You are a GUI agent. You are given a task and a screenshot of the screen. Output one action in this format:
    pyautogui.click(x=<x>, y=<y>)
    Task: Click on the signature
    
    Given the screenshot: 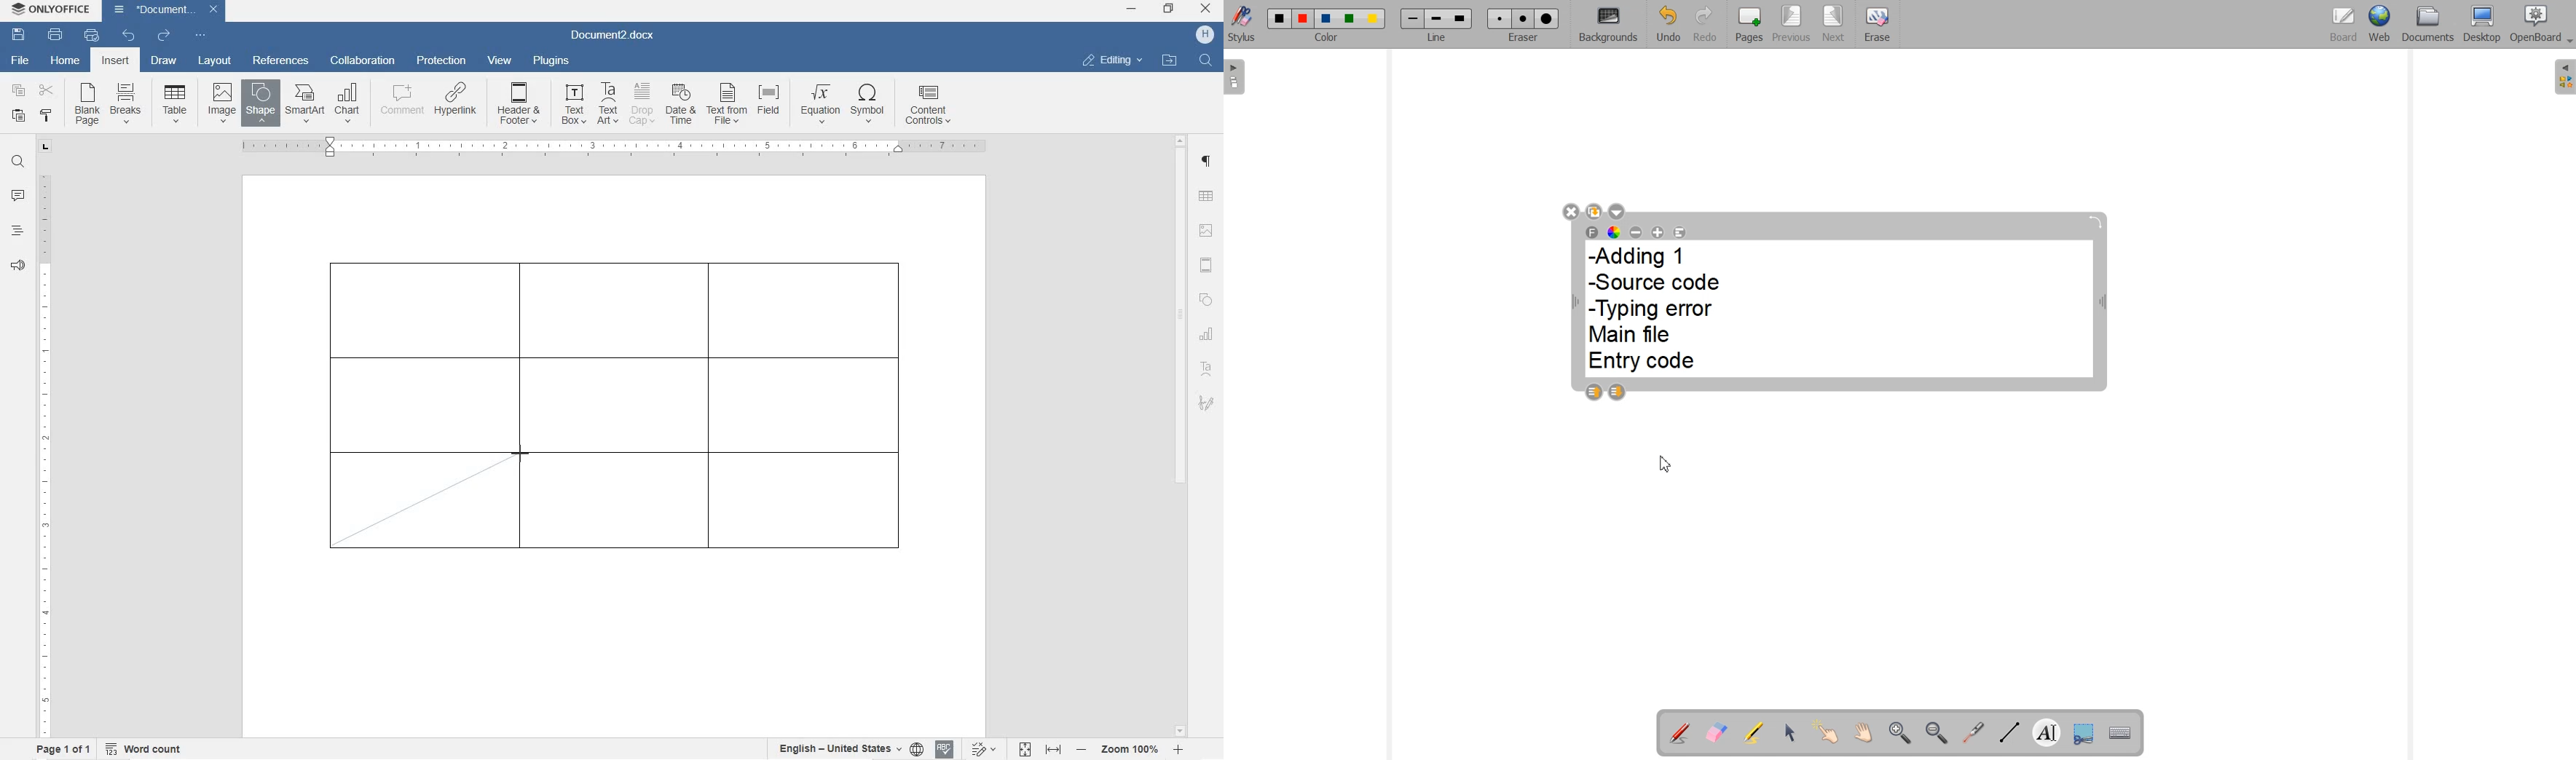 What is the action you would take?
    pyautogui.click(x=1205, y=403)
    